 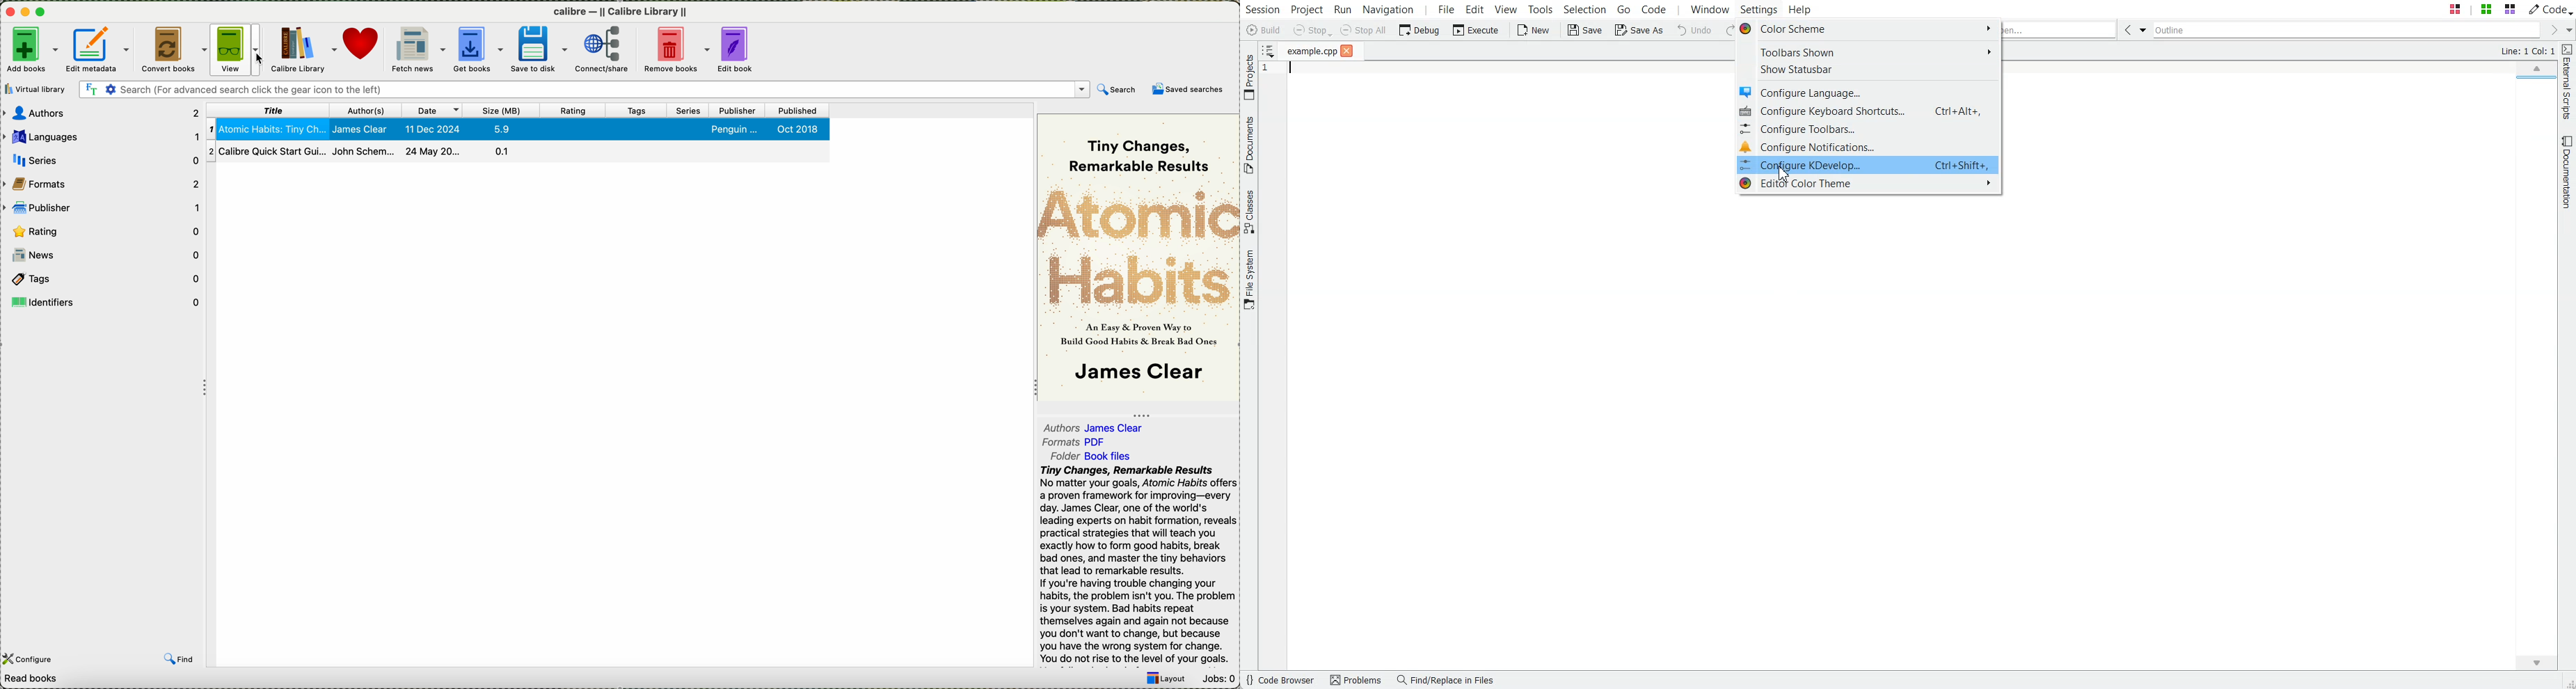 What do you see at coordinates (620, 11) in the screenshot?
I see `Calibre callibre Library` at bounding box center [620, 11].